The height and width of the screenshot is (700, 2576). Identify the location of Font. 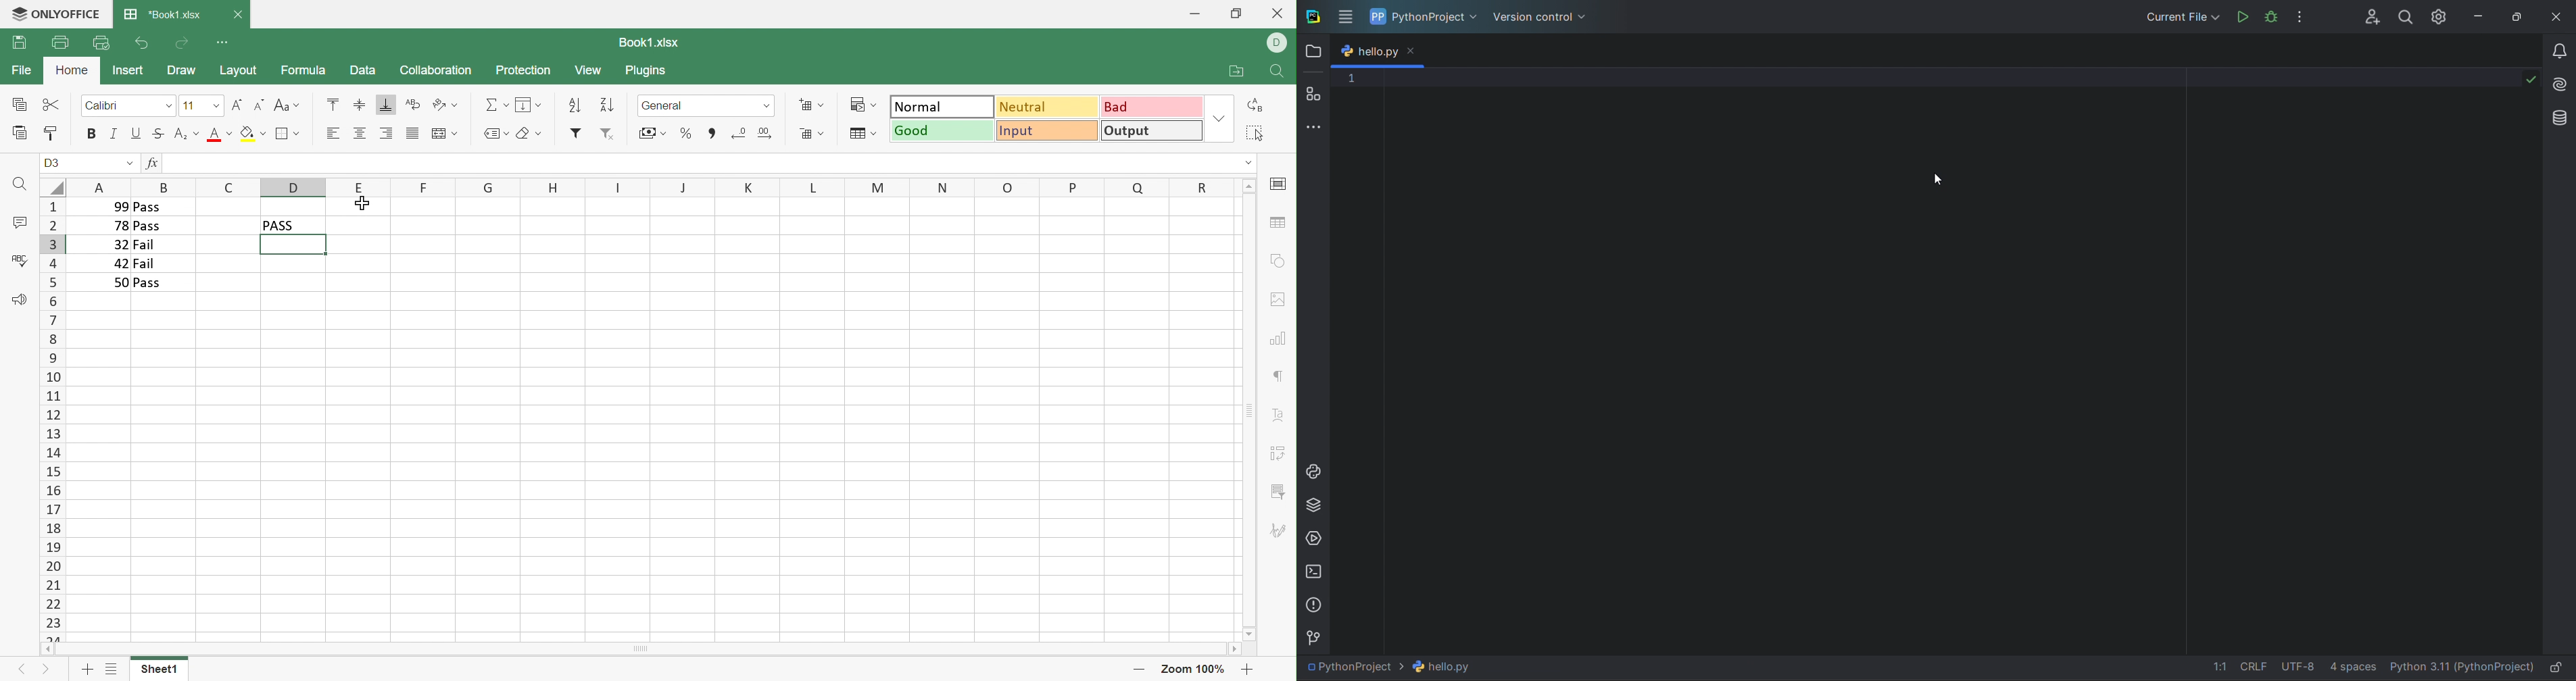
(128, 104).